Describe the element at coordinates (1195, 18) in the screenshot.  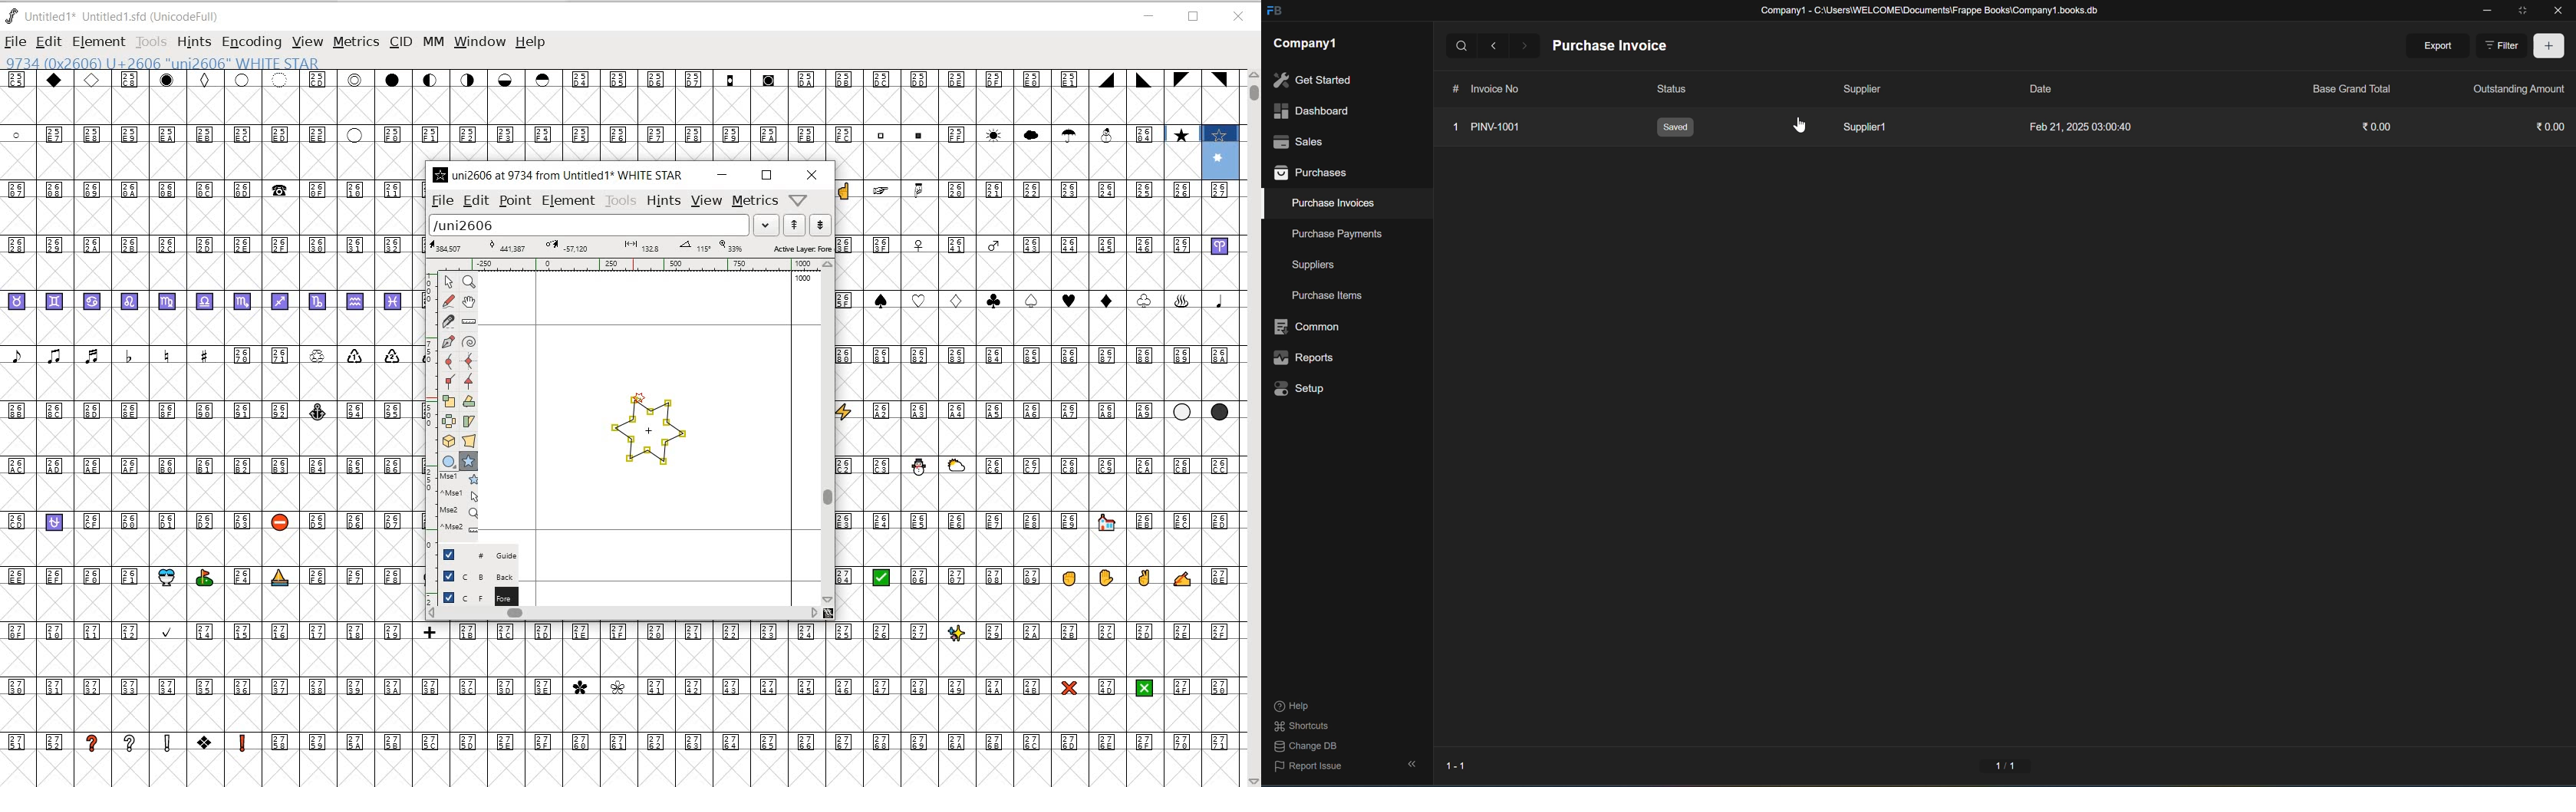
I see `RESTORE` at that location.